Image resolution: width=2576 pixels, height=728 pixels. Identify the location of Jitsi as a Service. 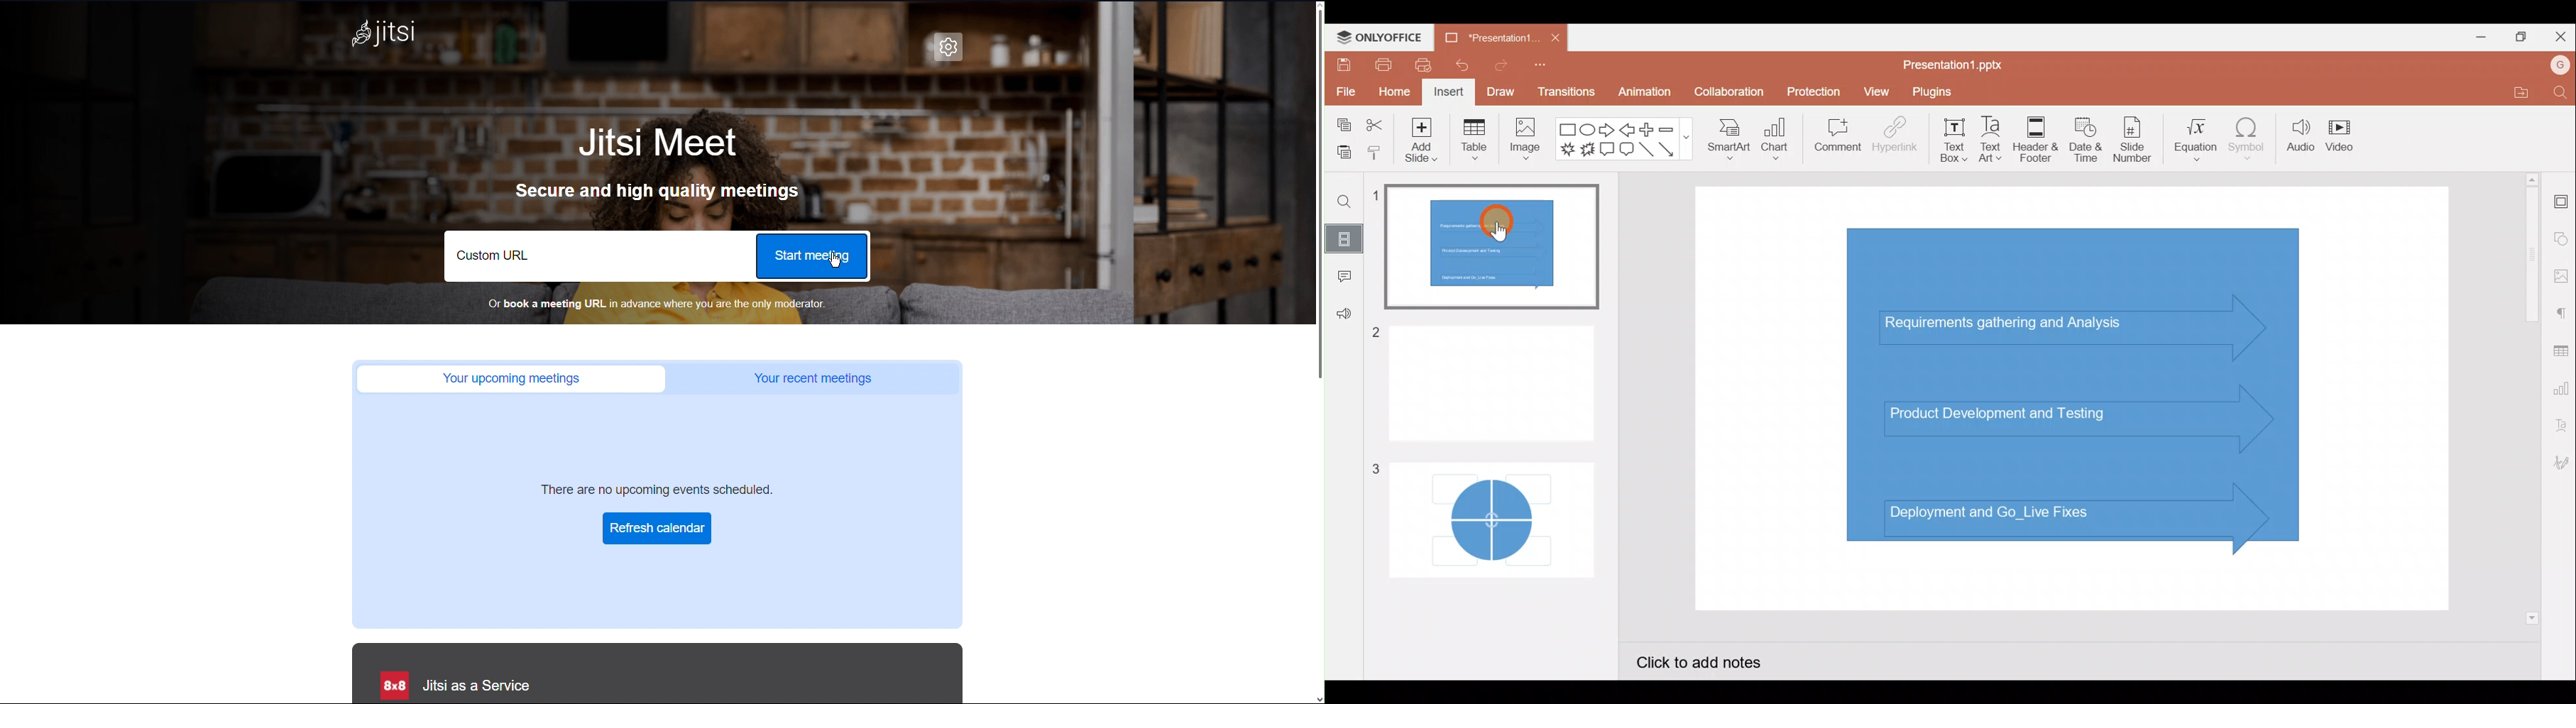
(452, 686).